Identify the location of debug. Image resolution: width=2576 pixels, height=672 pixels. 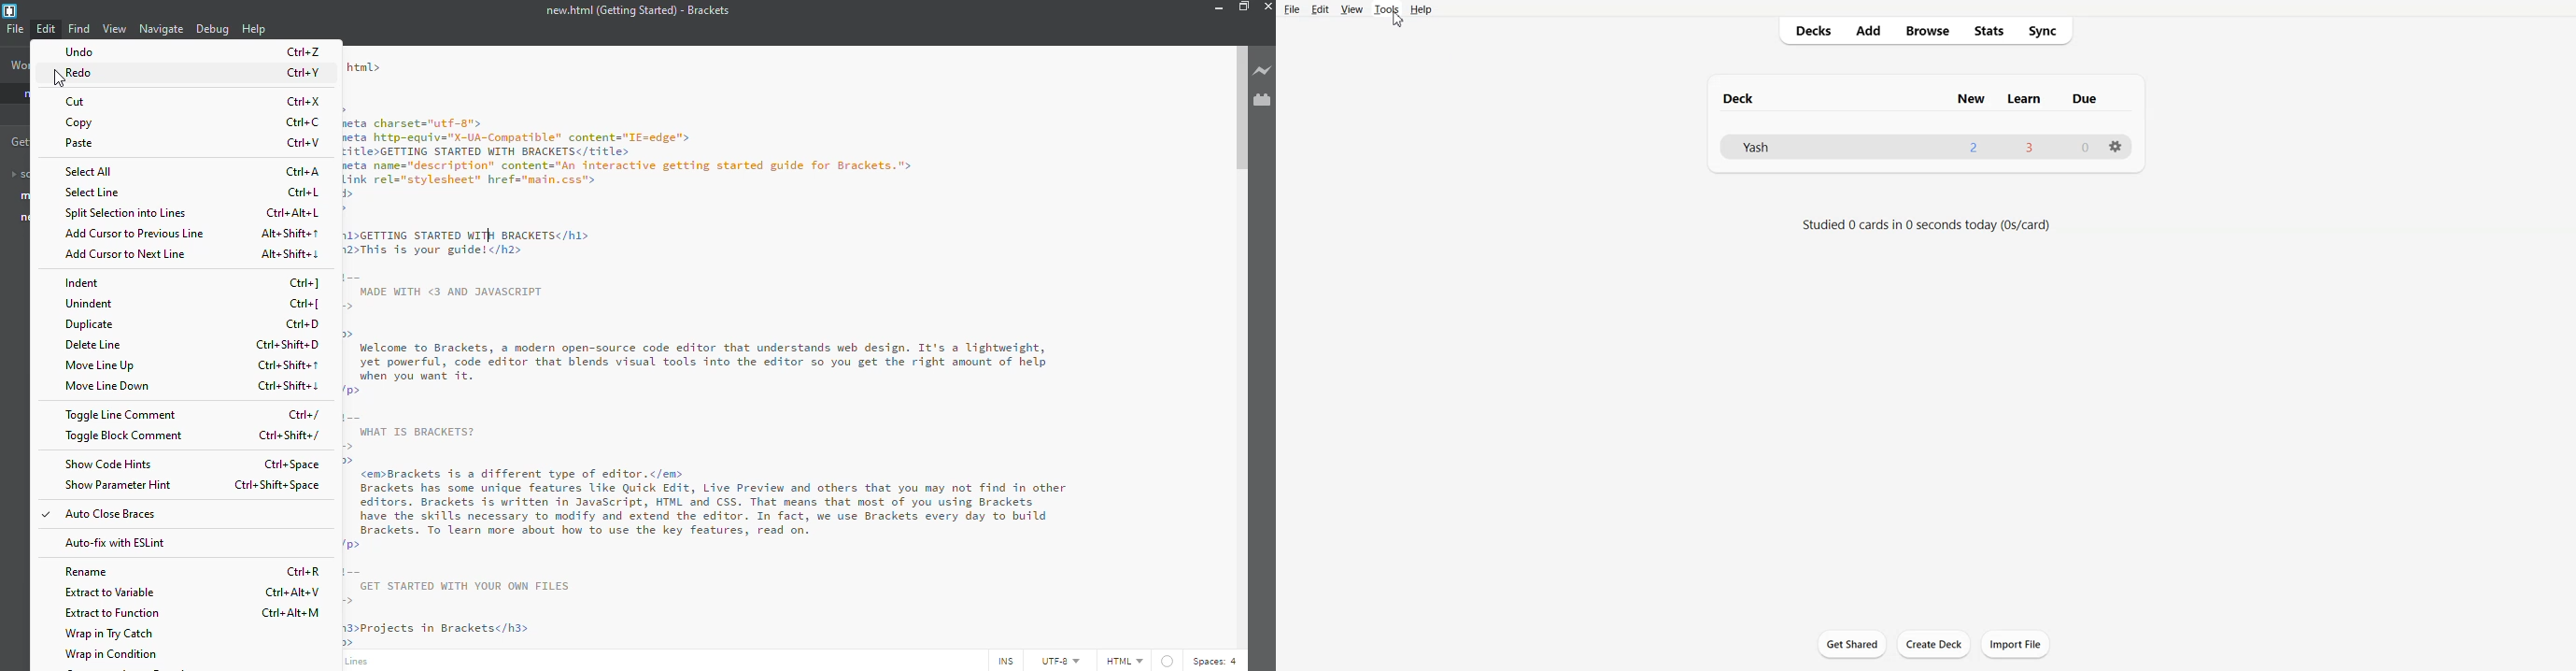
(212, 30).